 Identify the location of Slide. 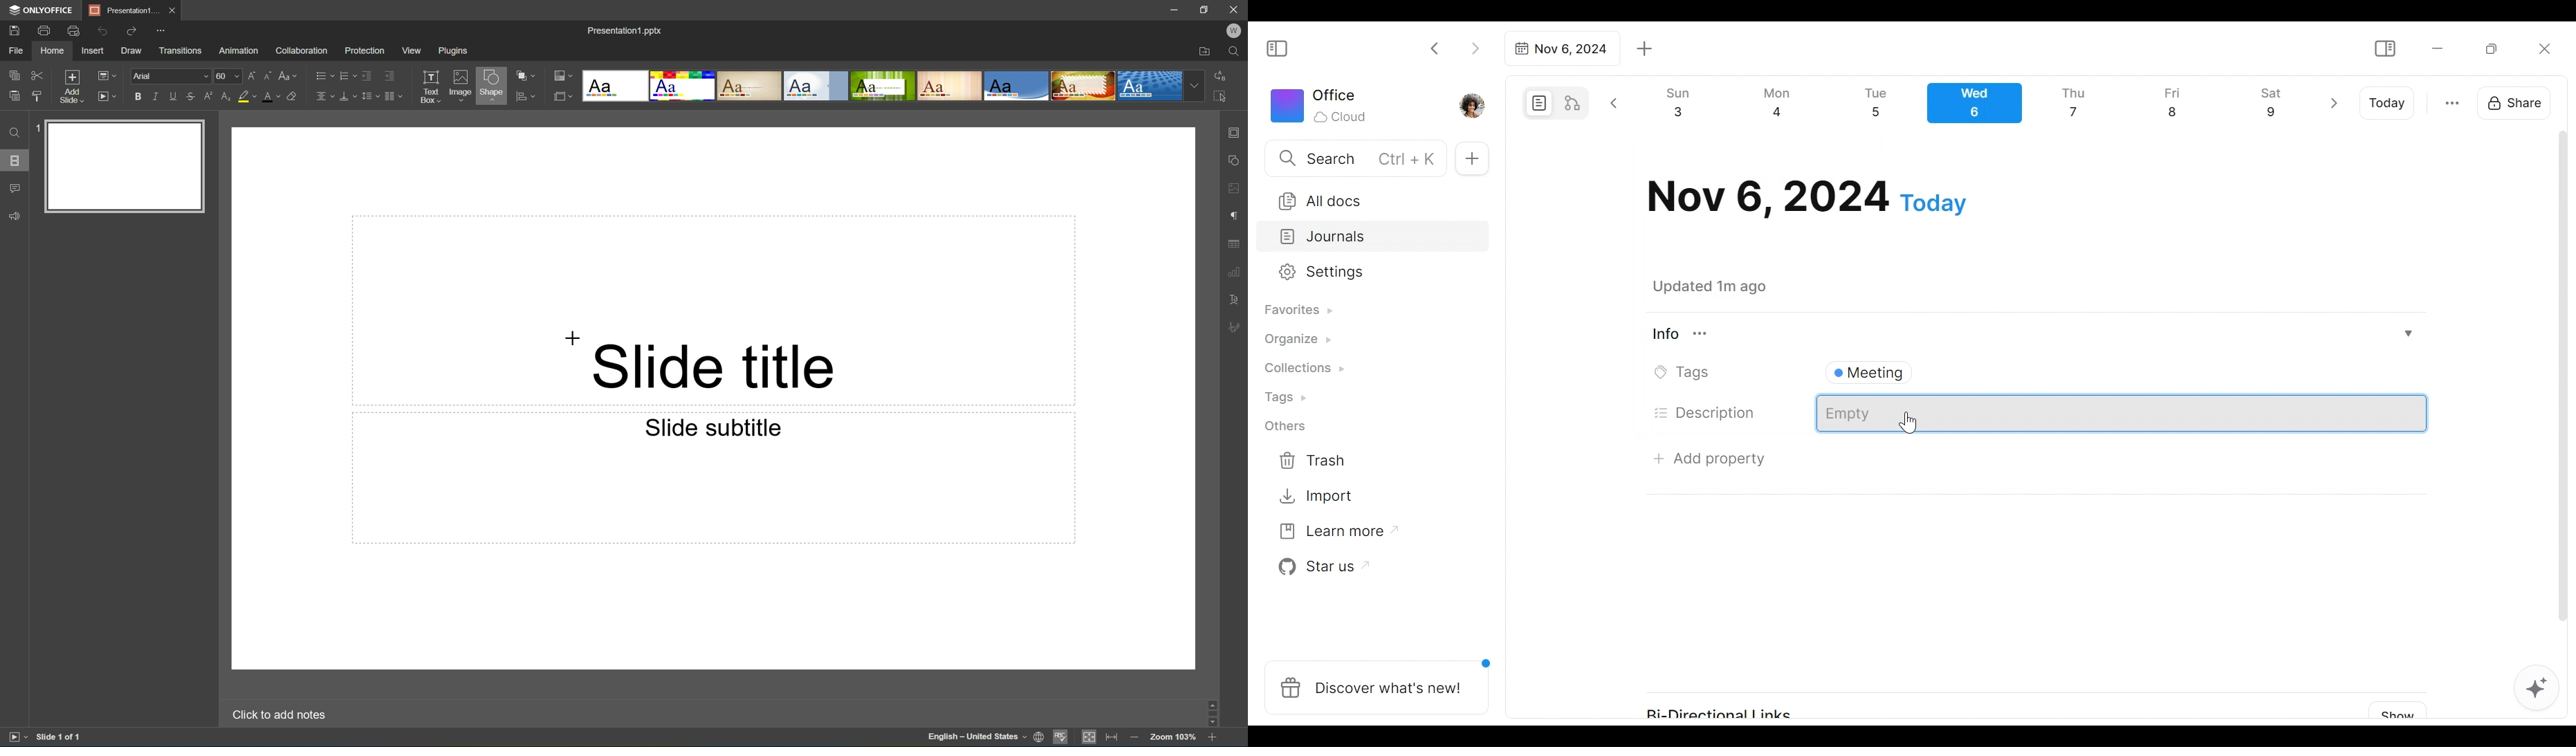
(126, 165).